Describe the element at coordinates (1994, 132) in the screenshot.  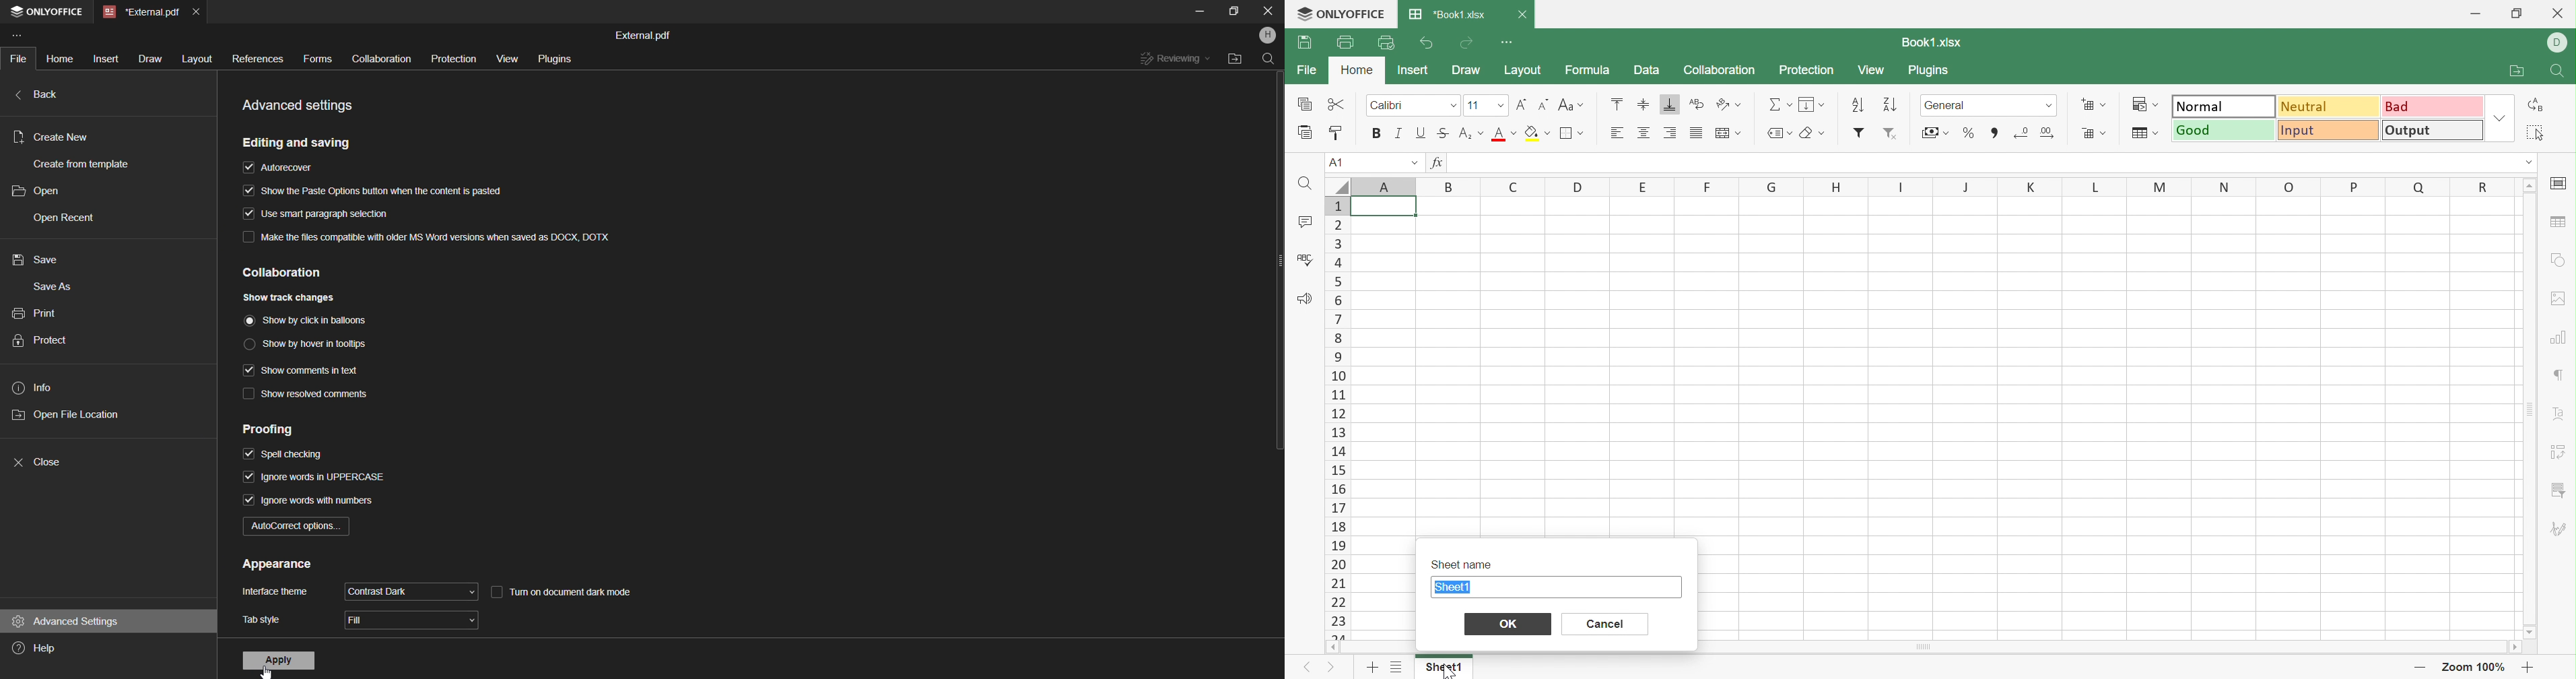
I see `Comma style` at that location.